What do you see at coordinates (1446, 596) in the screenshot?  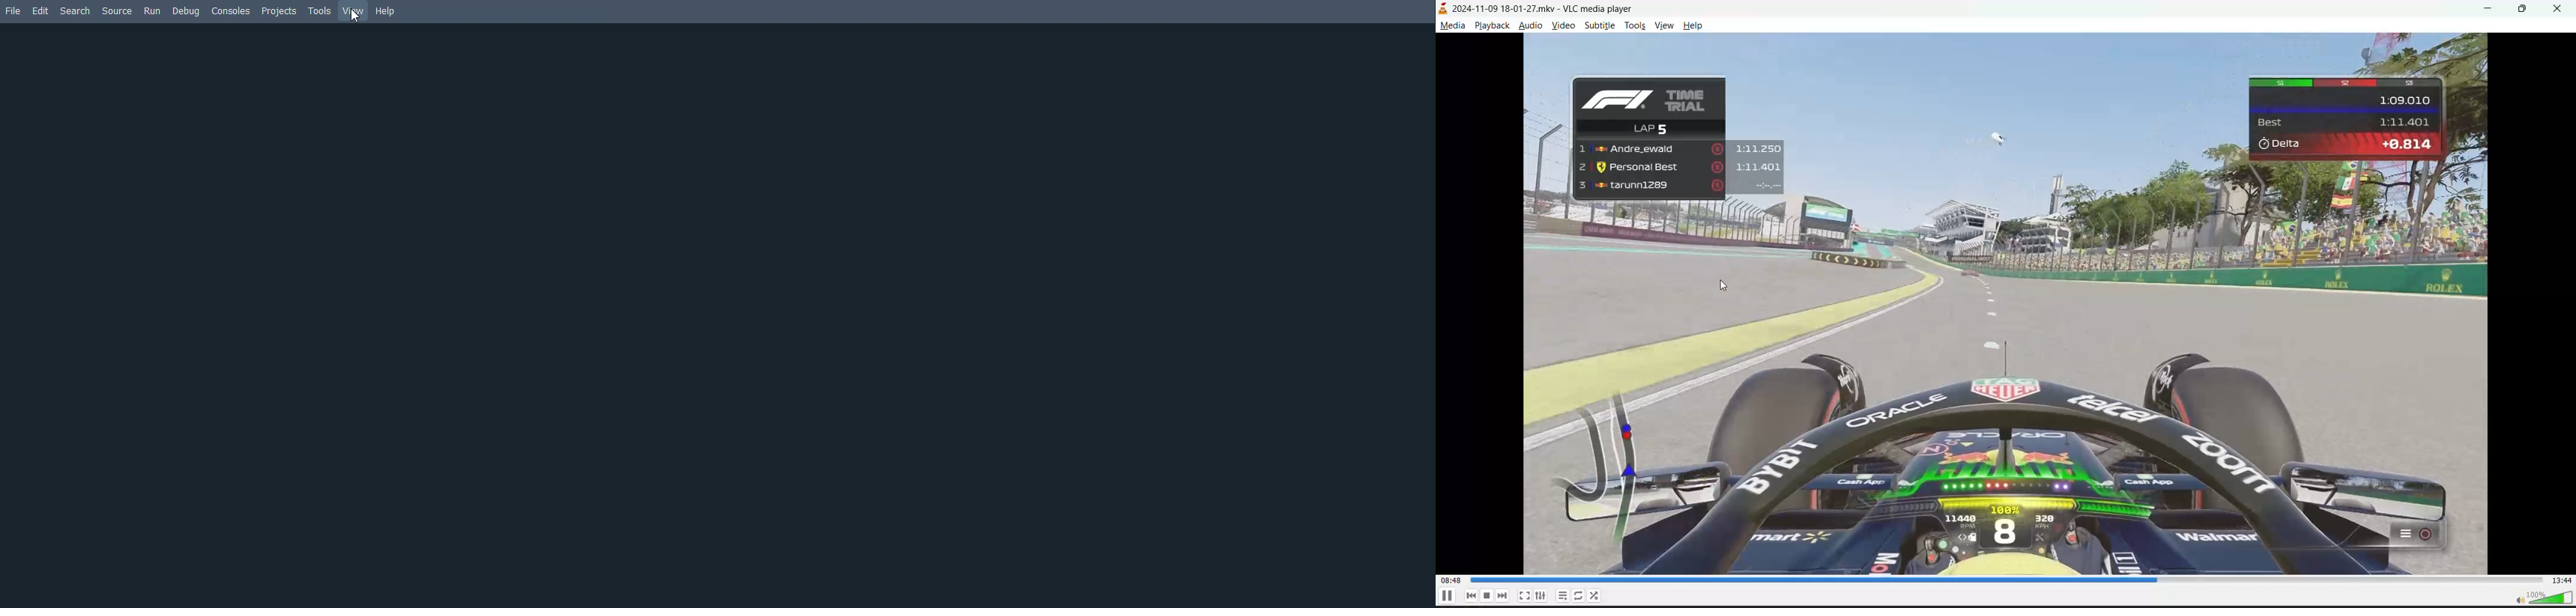 I see `pause` at bounding box center [1446, 596].